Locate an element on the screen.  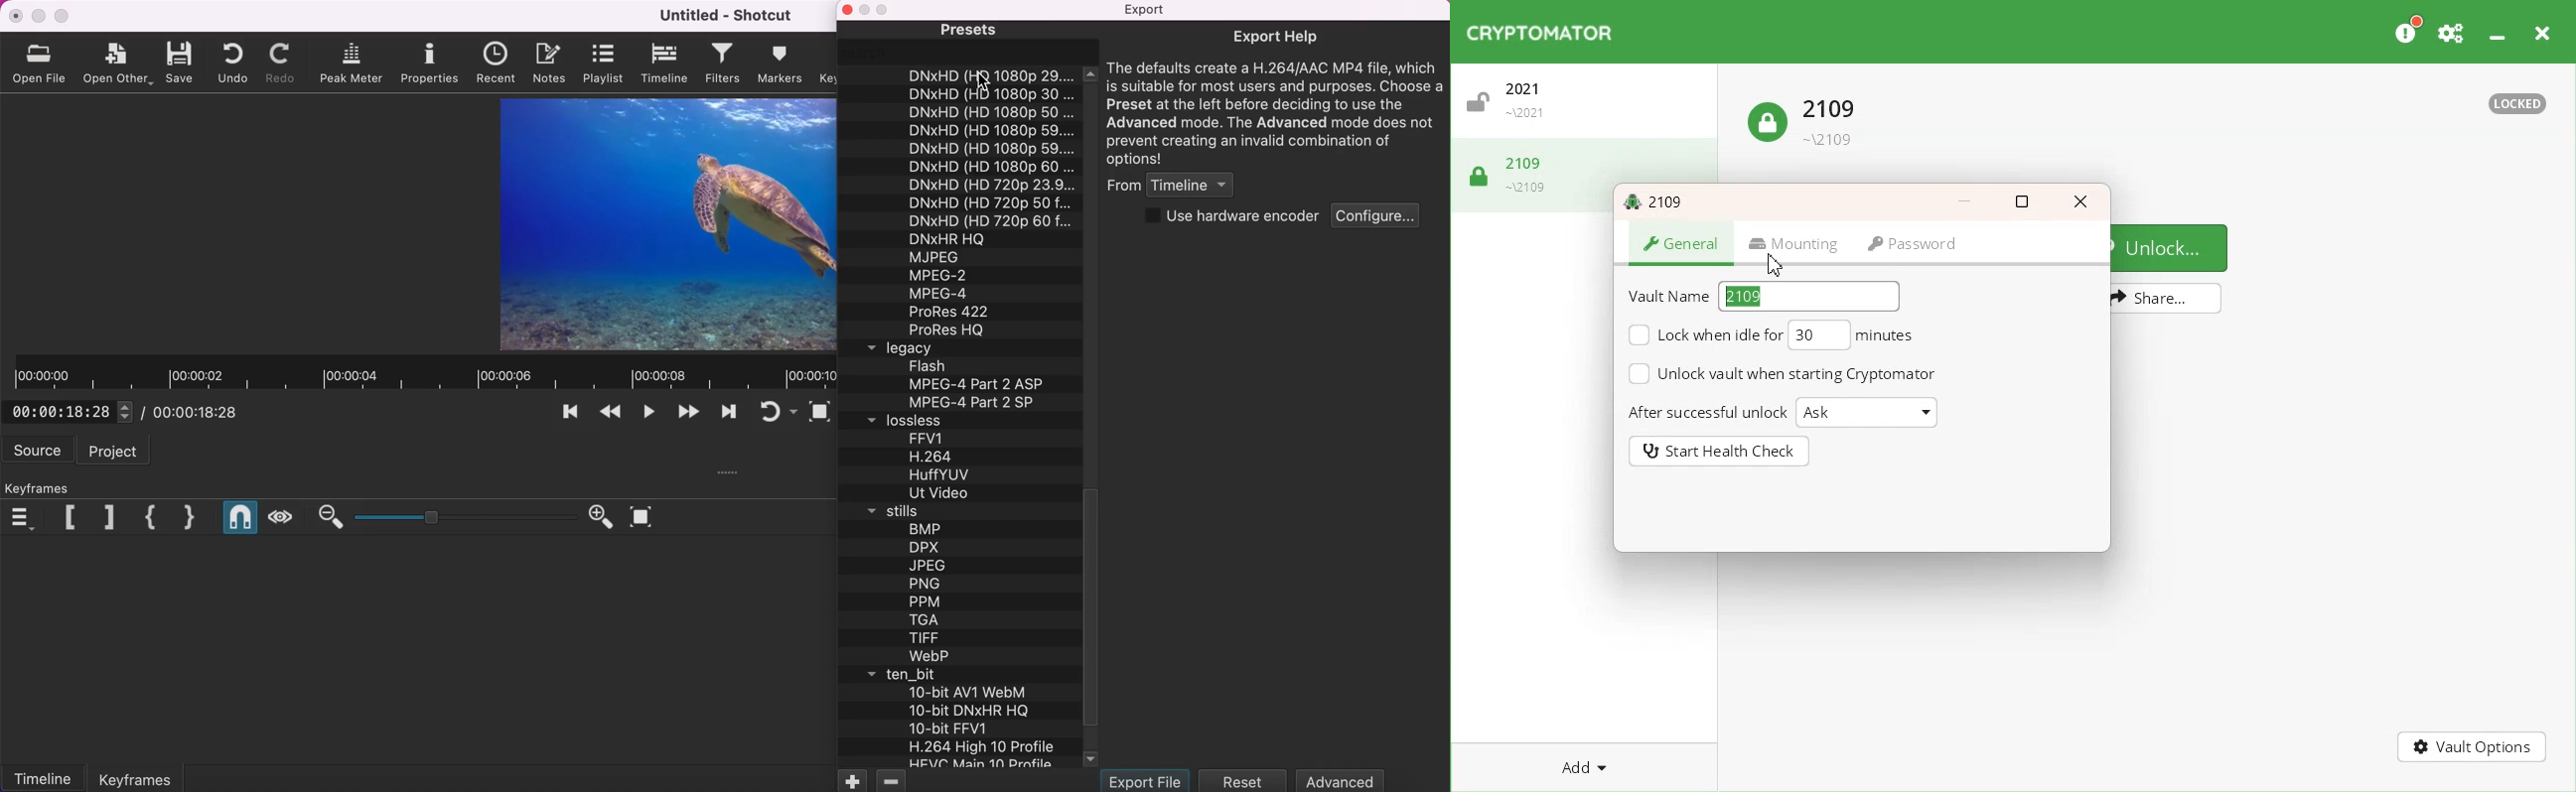
peak meter is located at coordinates (353, 62).